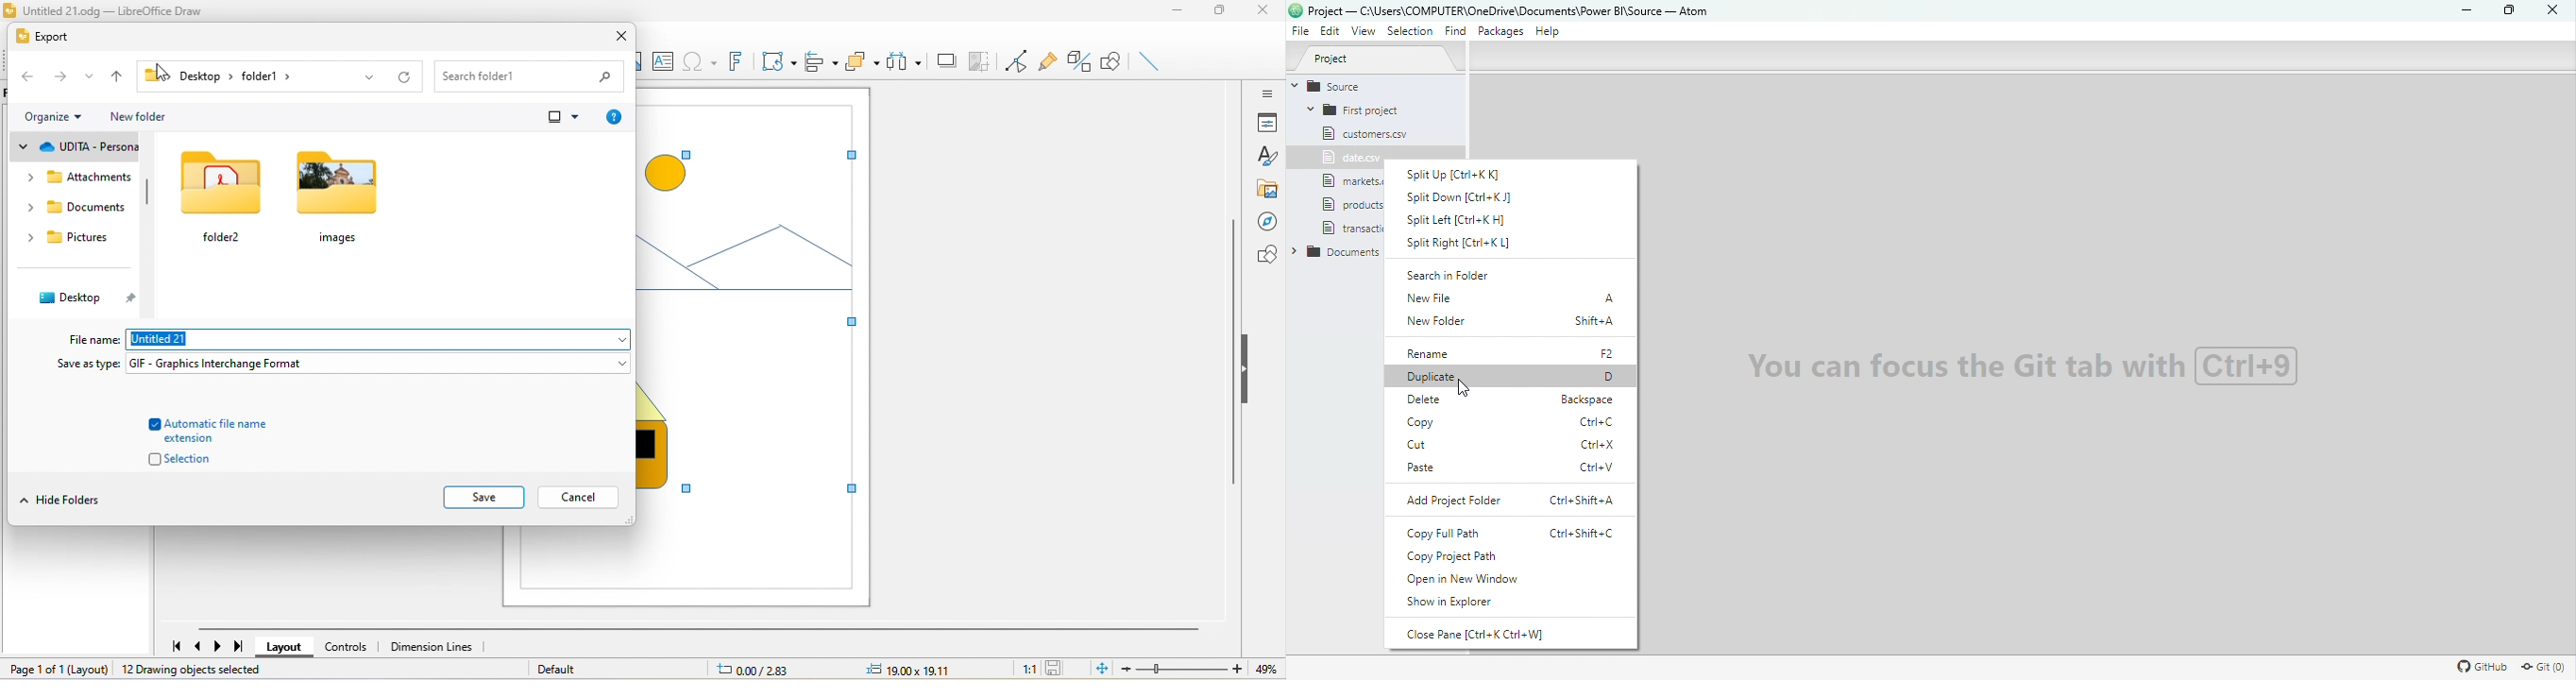  Describe the element at coordinates (56, 668) in the screenshot. I see `page 1 of 1` at that location.